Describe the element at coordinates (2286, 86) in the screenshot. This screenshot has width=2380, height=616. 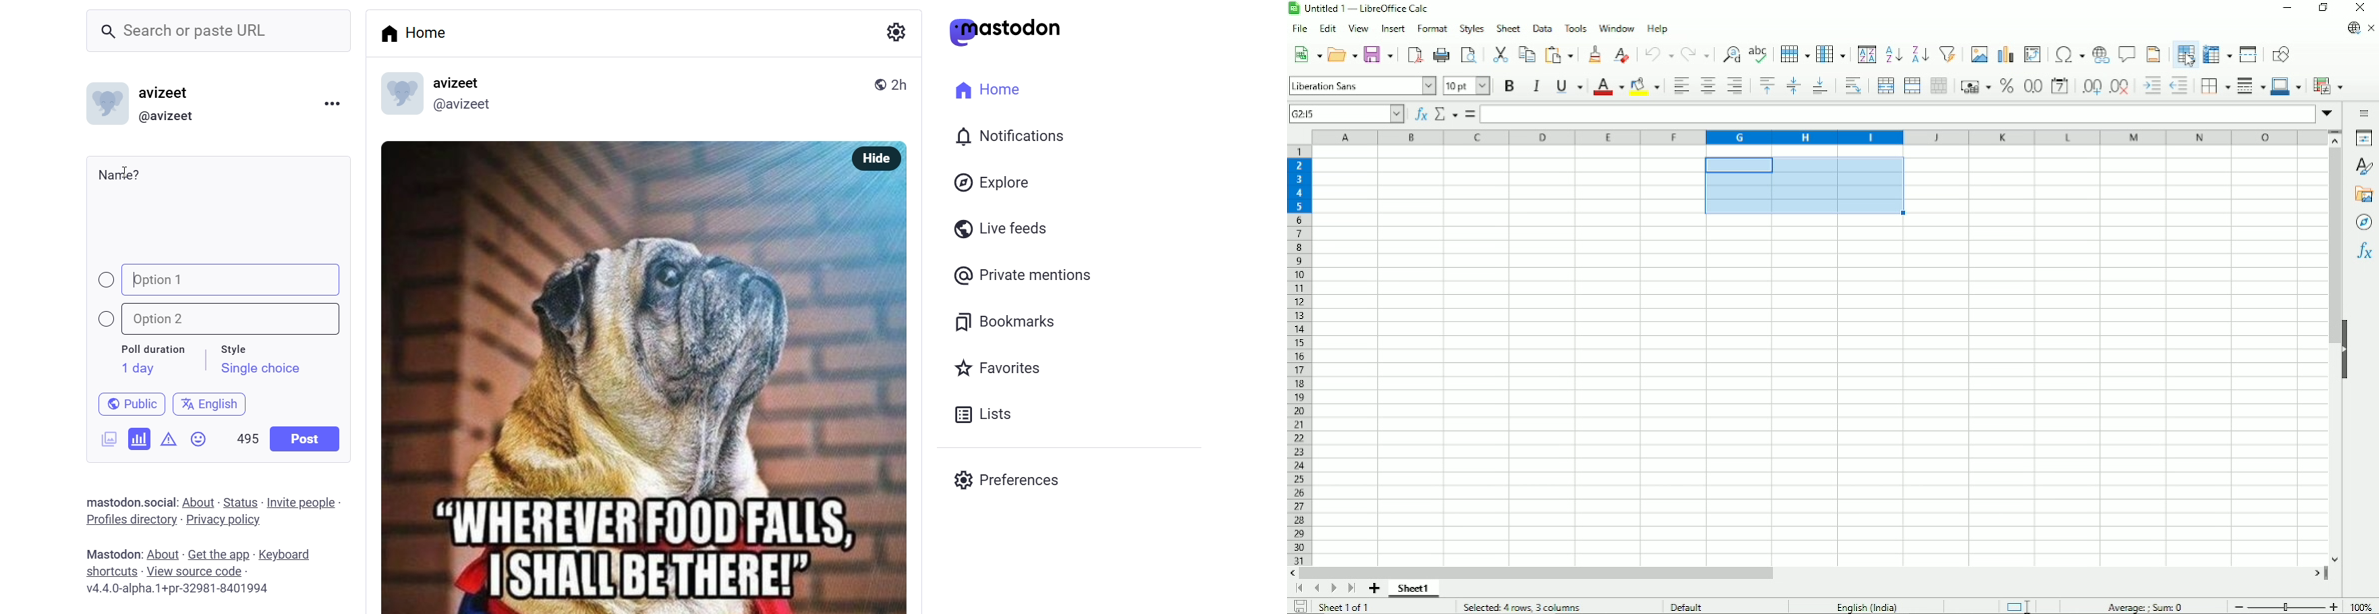
I see `Border color` at that location.